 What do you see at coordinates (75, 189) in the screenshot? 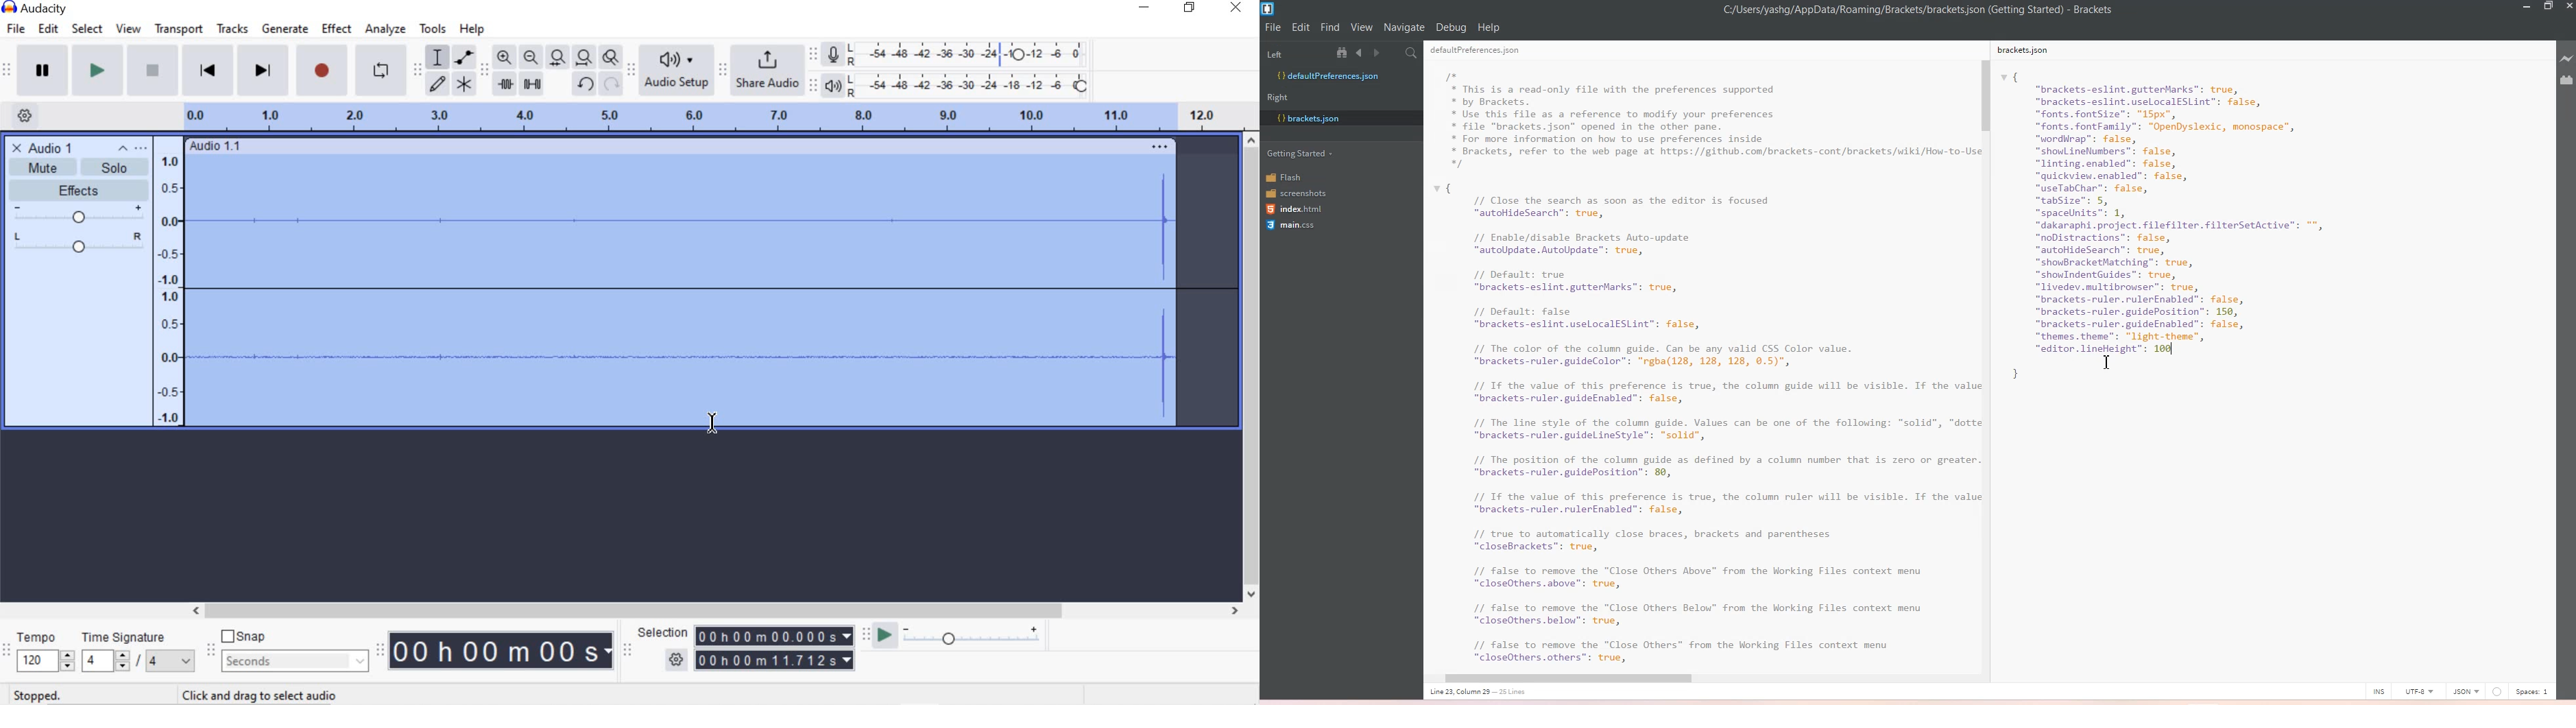
I see `EFFECTS` at bounding box center [75, 189].